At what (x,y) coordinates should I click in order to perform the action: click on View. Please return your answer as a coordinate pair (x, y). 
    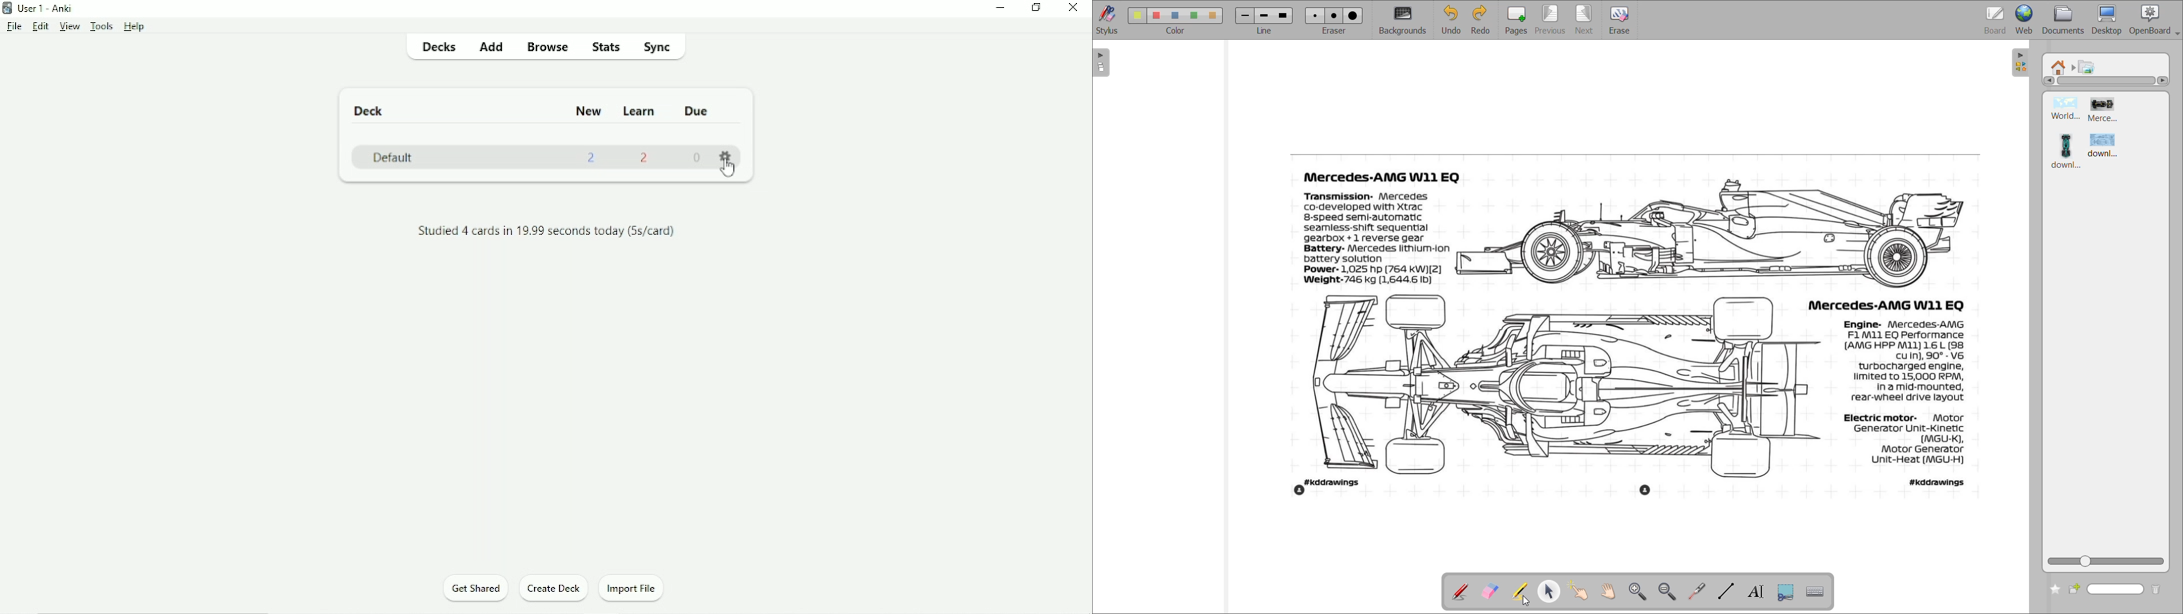
    Looking at the image, I should click on (71, 27).